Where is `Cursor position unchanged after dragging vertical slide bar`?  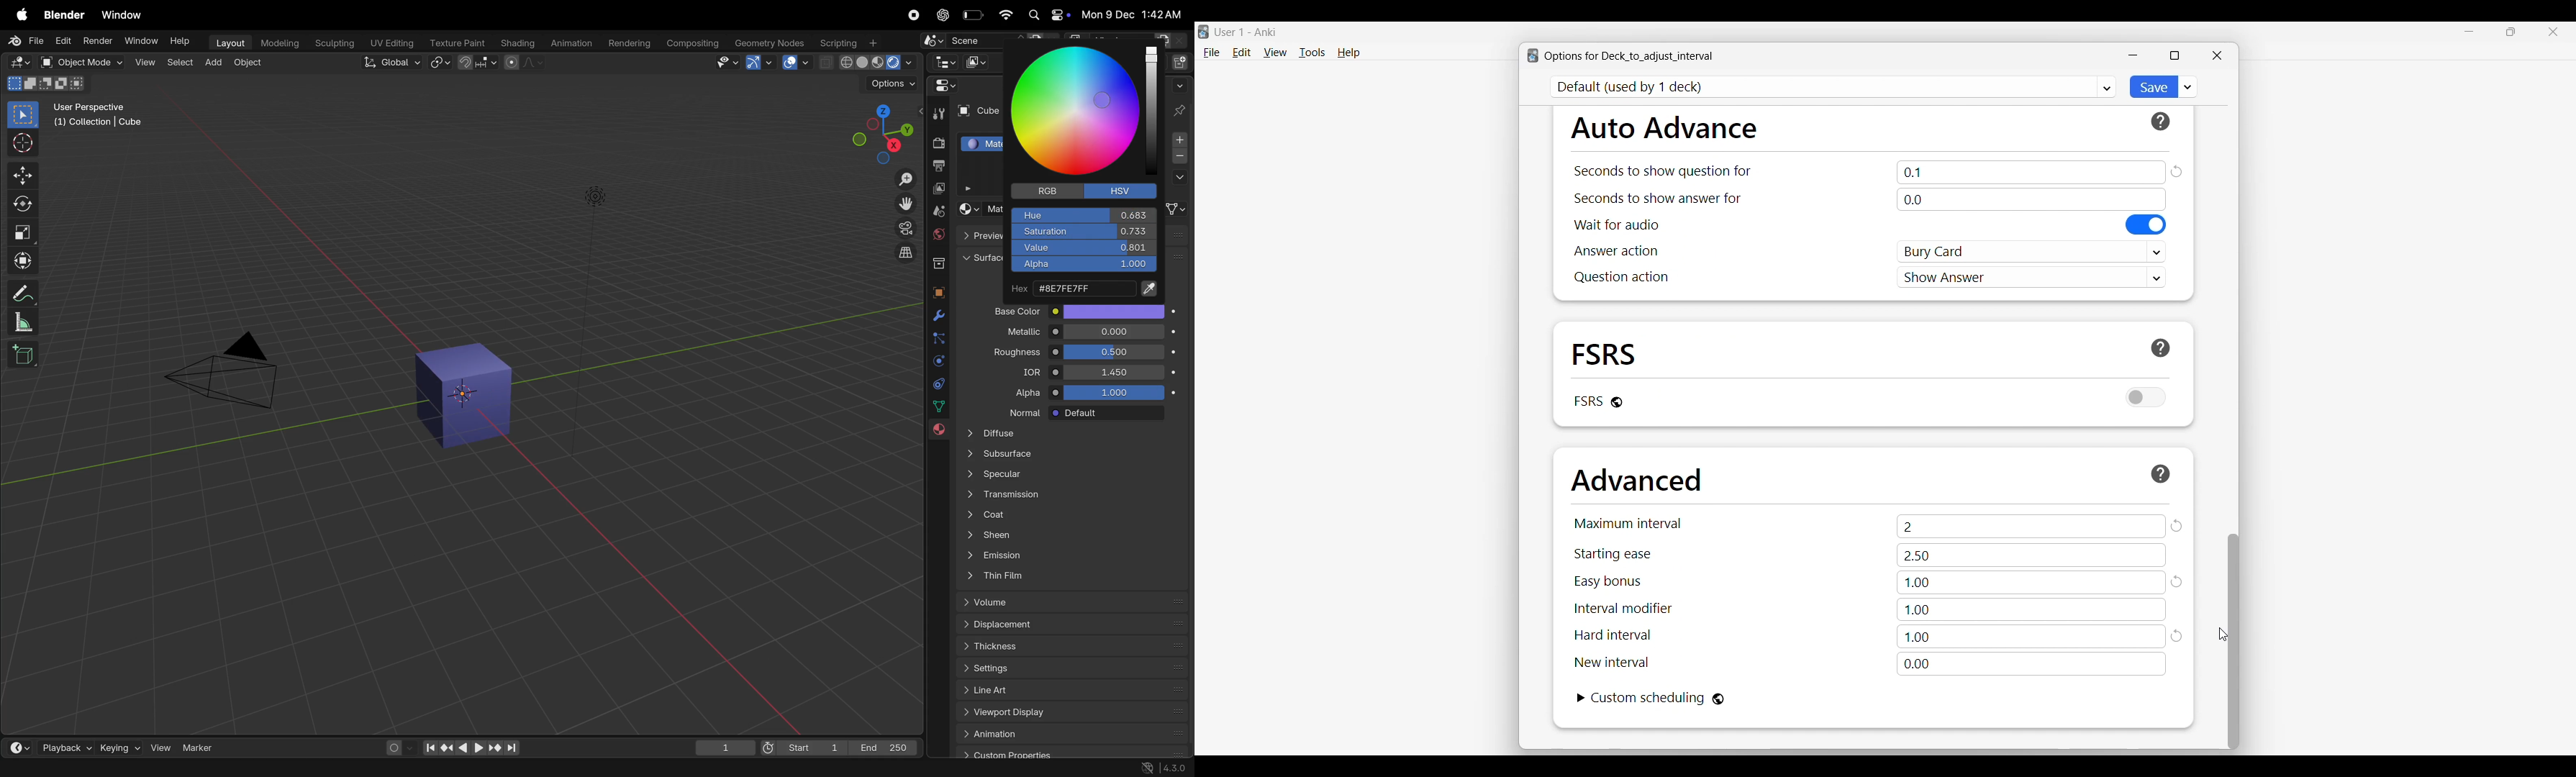
Cursor position unchanged after dragging vertical slide bar is located at coordinates (2223, 635).